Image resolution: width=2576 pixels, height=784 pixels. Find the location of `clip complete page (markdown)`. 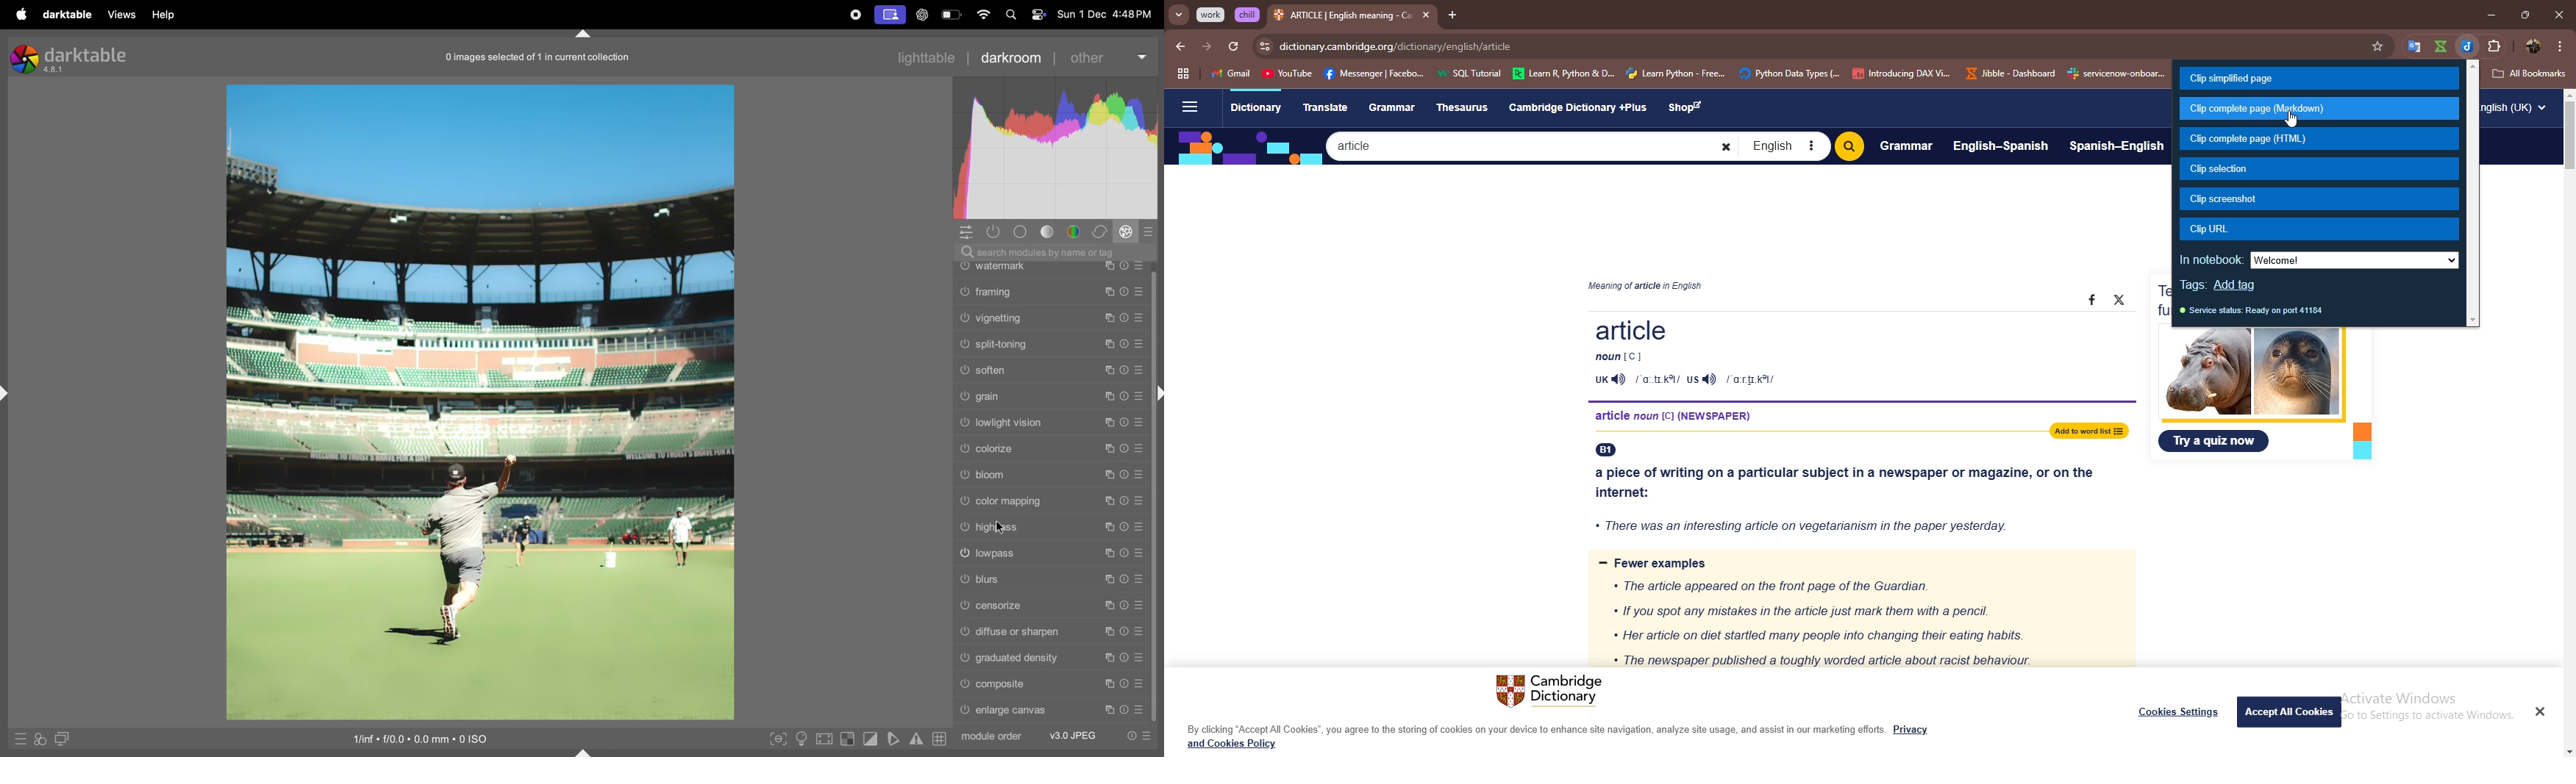

clip complete page (markdown) is located at coordinates (2319, 110).